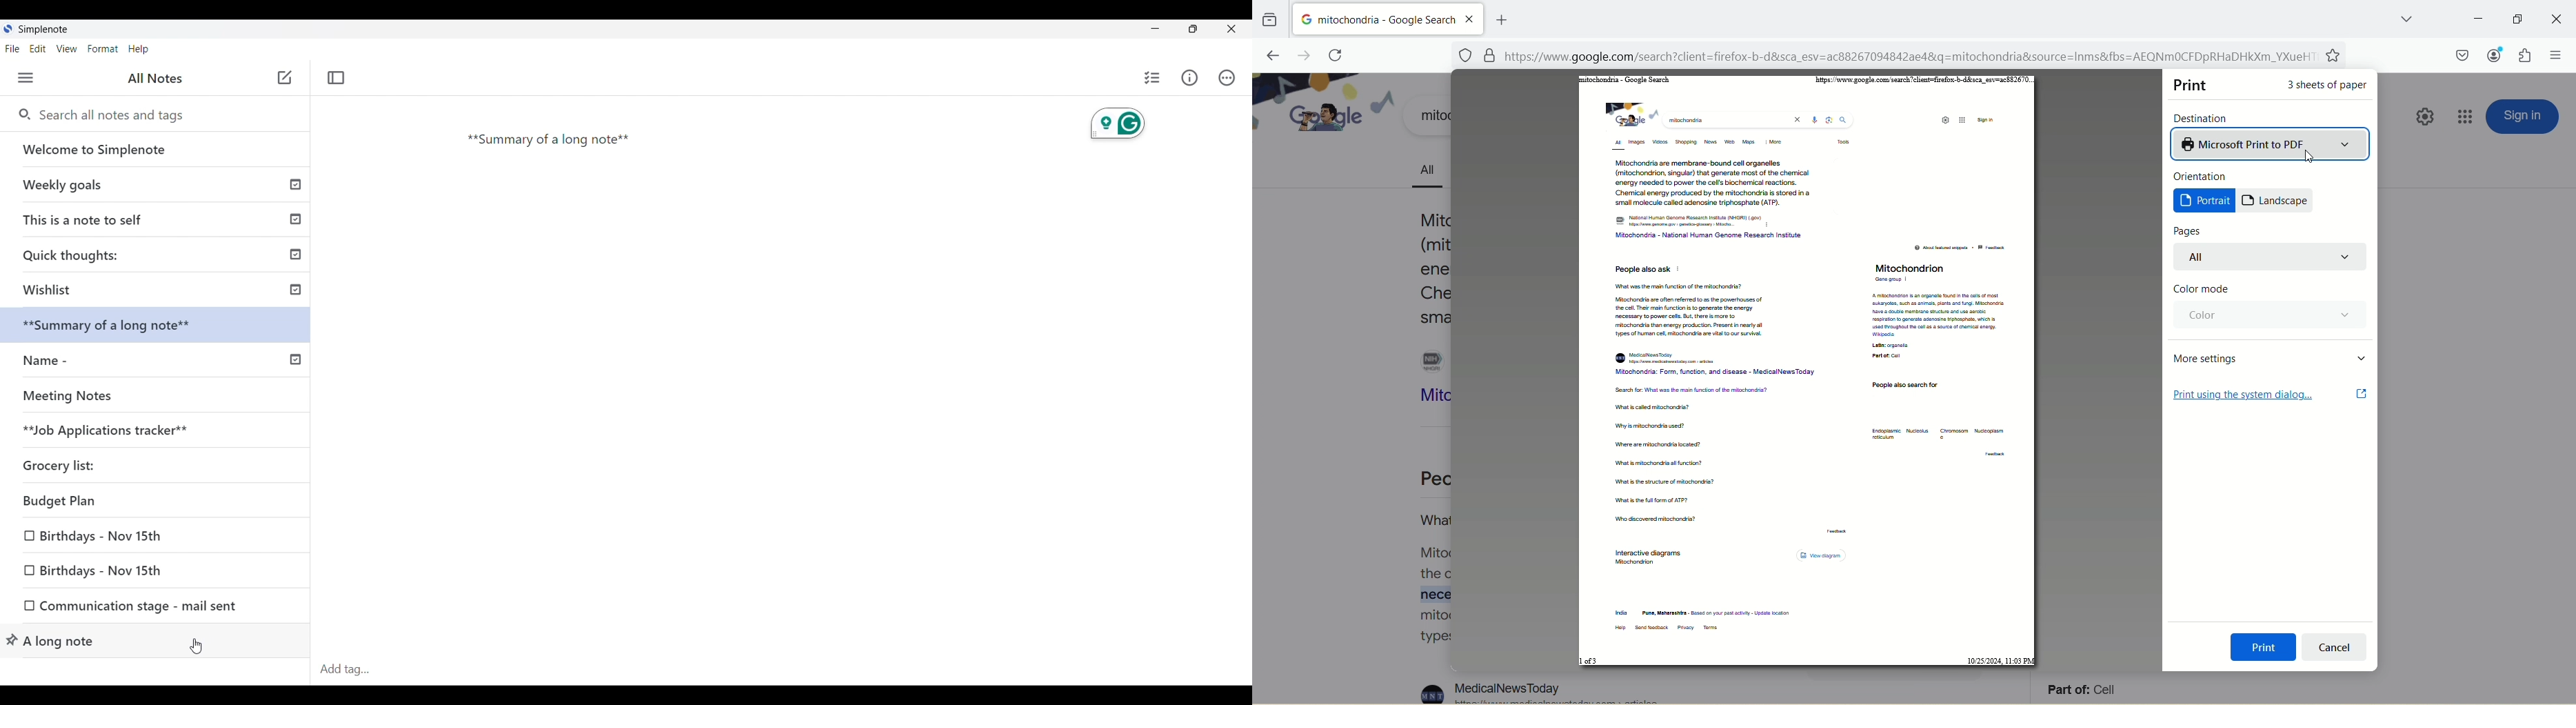  What do you see at coordinates (1501, 18) in the screenshot?
I see `add new tab` at bounding box center [1501, 18].